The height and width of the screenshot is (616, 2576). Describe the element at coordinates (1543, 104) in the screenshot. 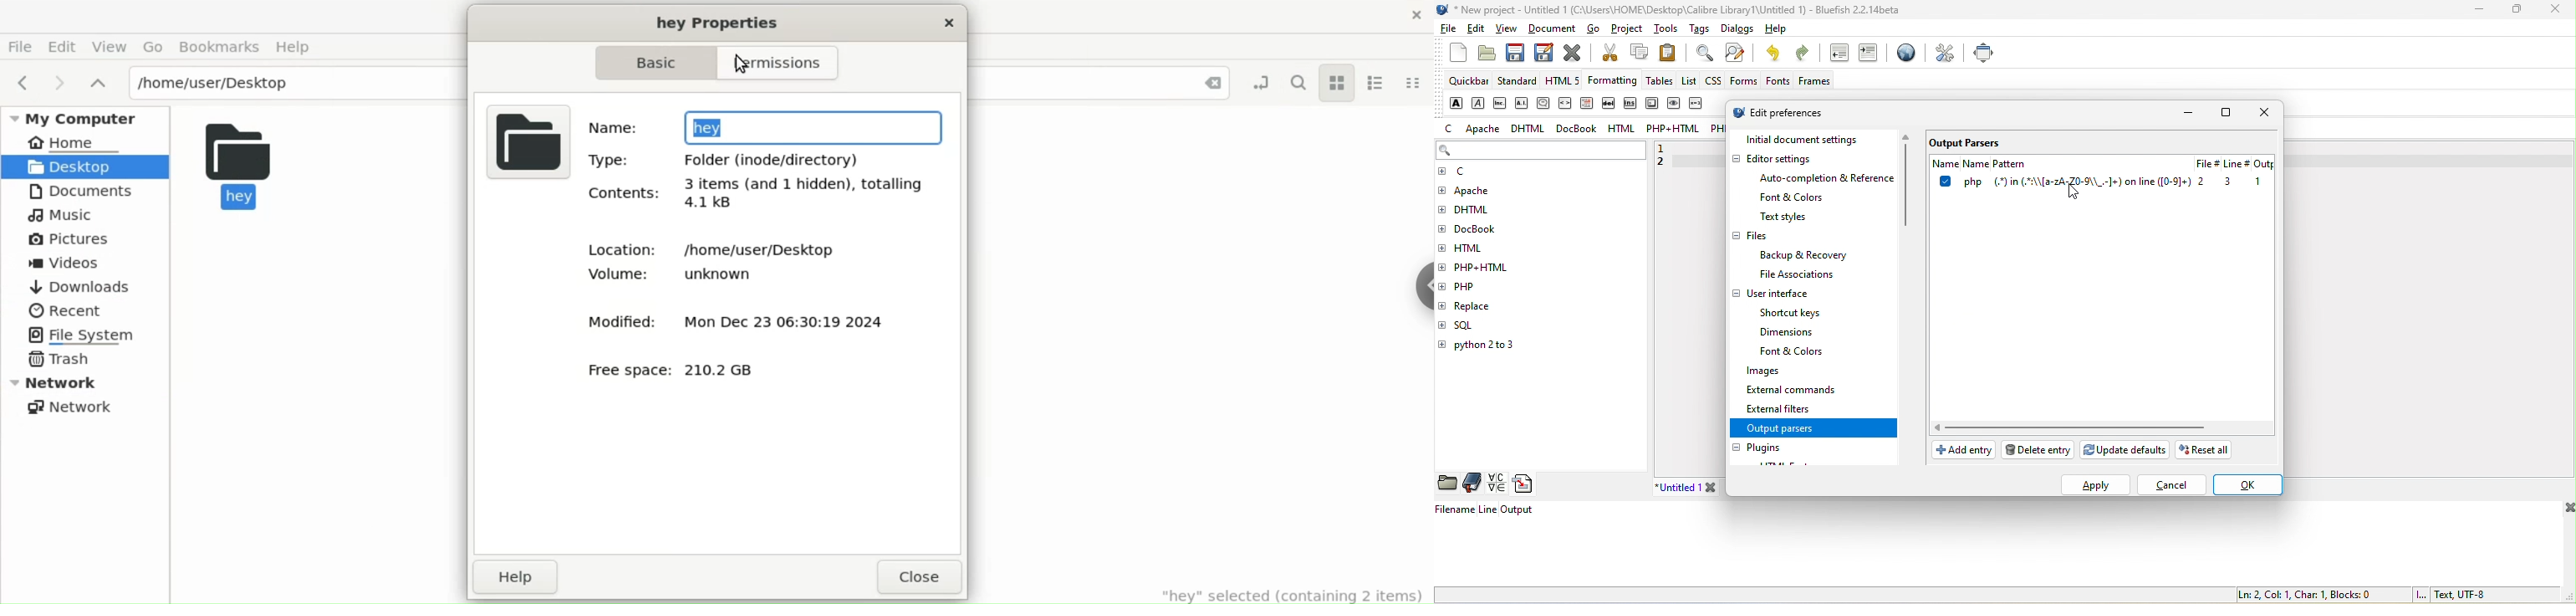

I see `citation` at that location.